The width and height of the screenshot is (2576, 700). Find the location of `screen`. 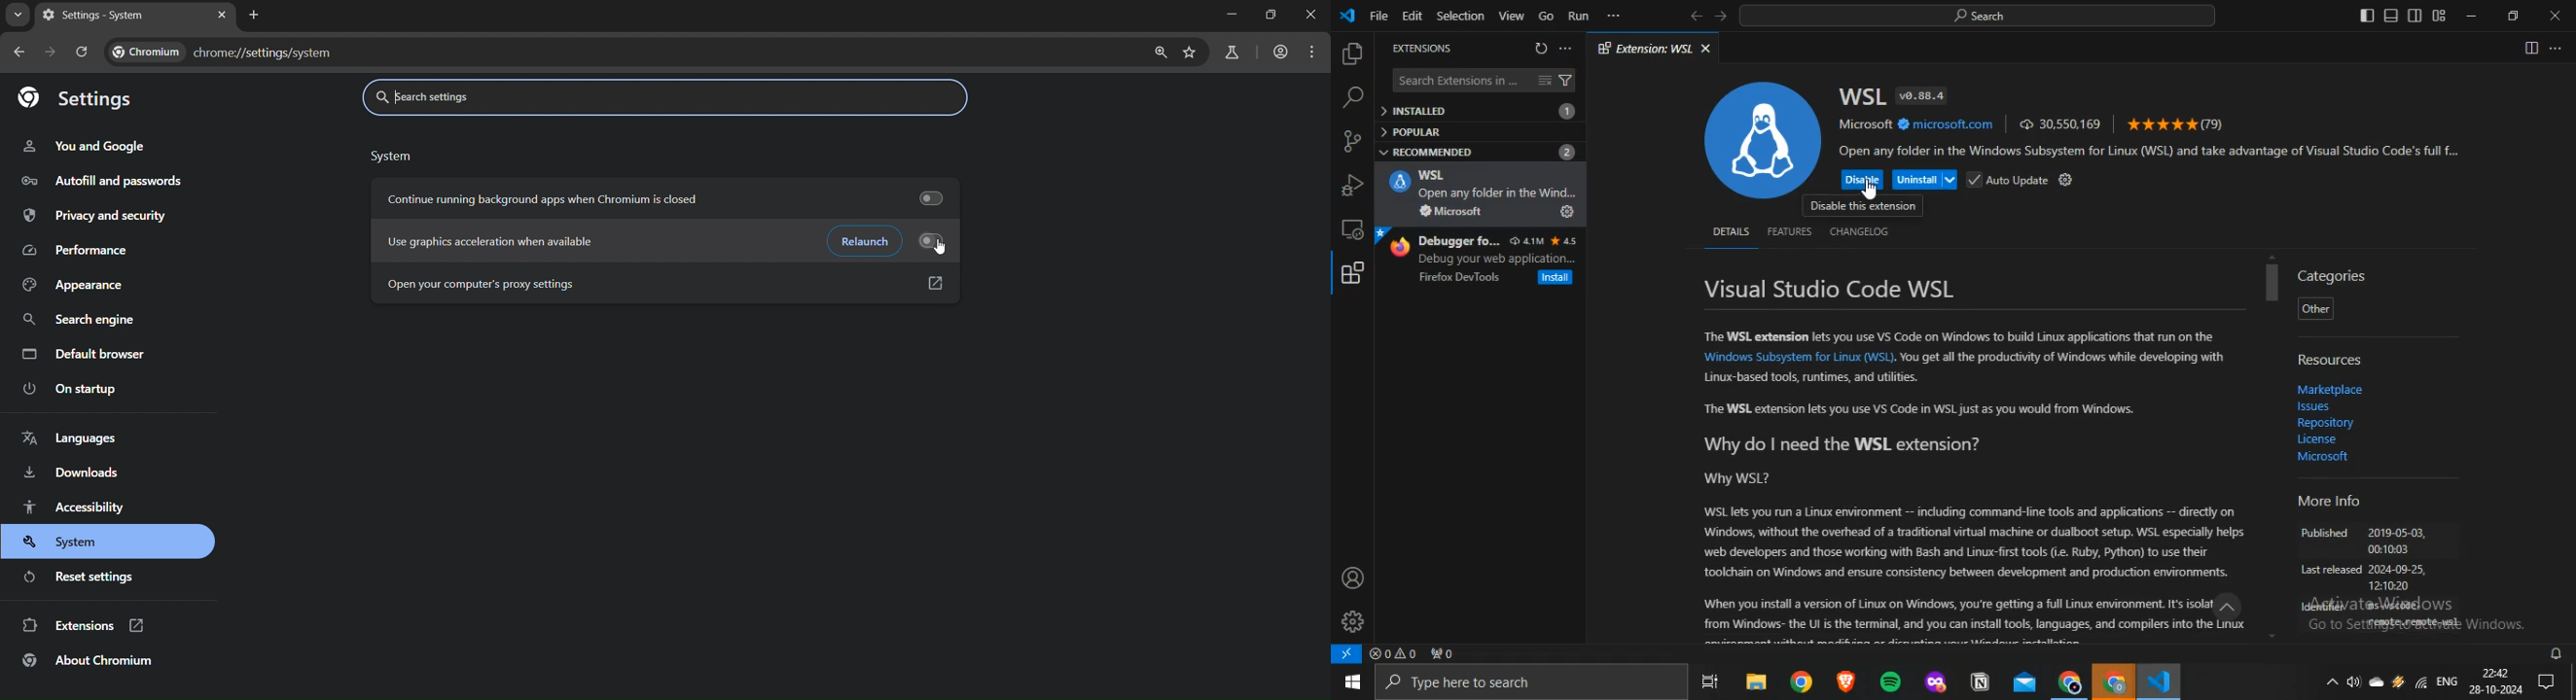

screen is located at coordinates (1352, 229).